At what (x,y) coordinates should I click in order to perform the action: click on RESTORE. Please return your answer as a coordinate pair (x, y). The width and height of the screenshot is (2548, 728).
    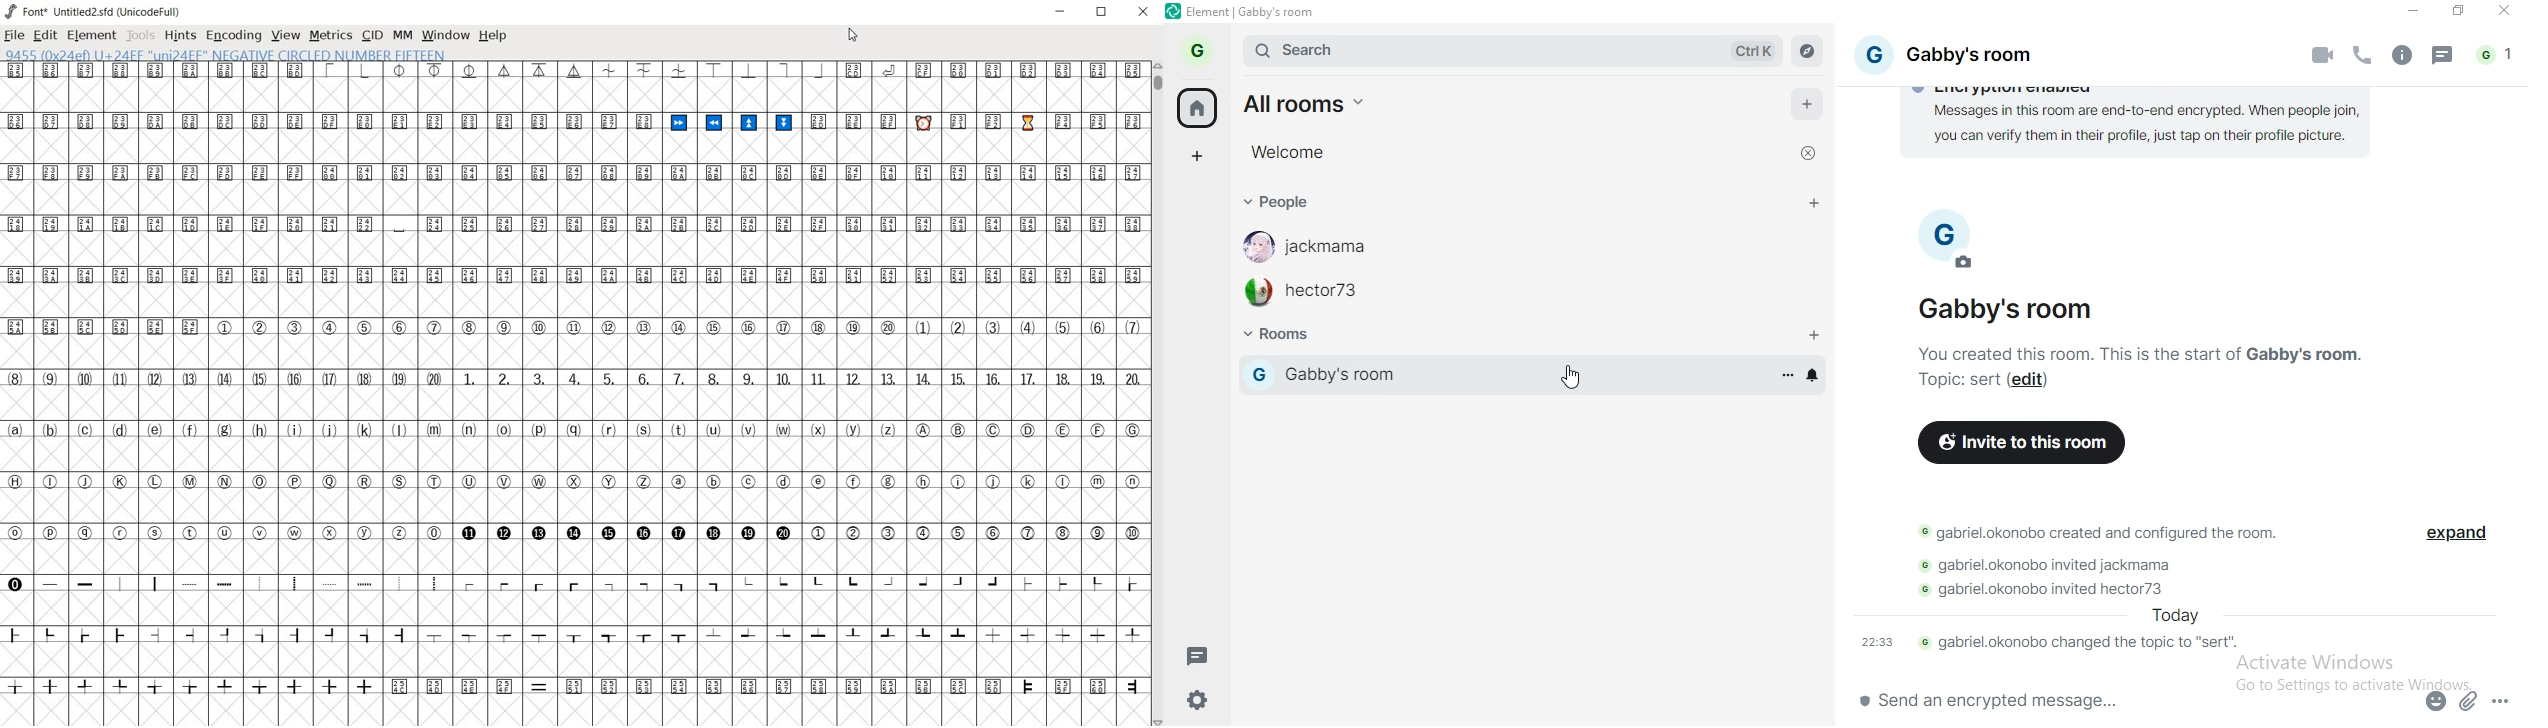
    Looking at the image, I should click on (1103, 12).